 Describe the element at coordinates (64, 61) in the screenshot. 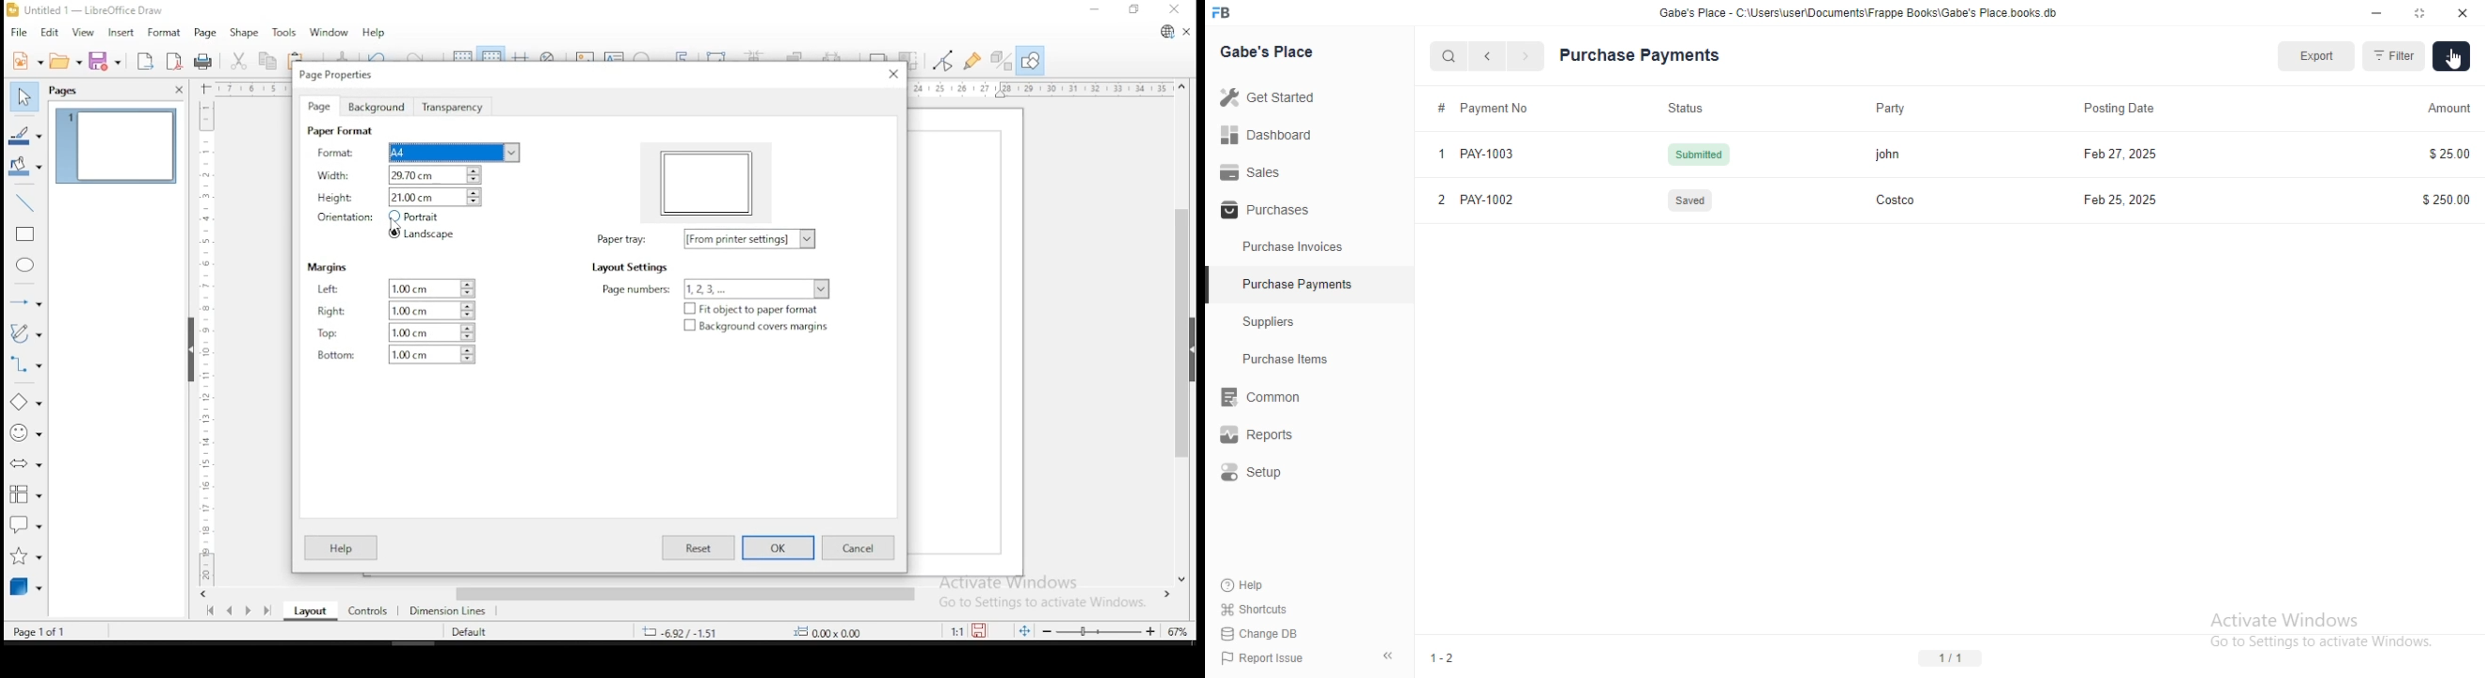

I see `open` at that location.